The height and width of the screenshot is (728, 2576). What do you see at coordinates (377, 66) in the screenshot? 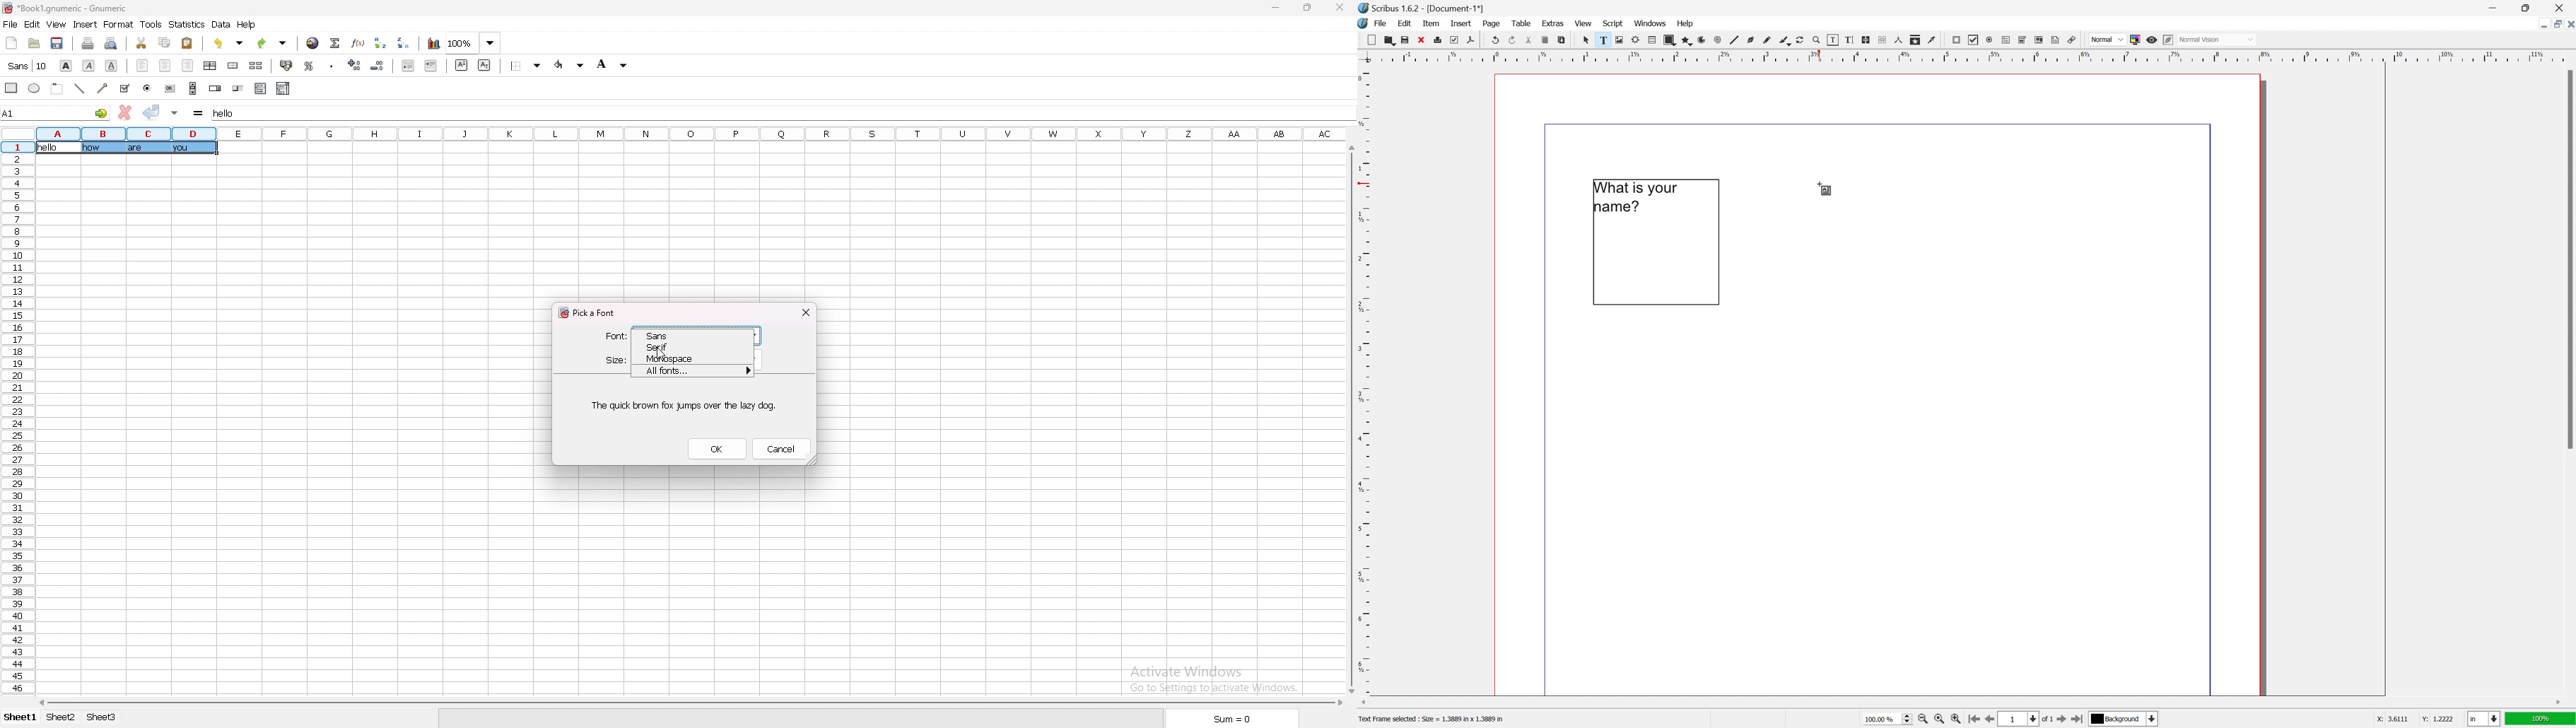
I see `decrease decimal` at bounding box center [377, 66].